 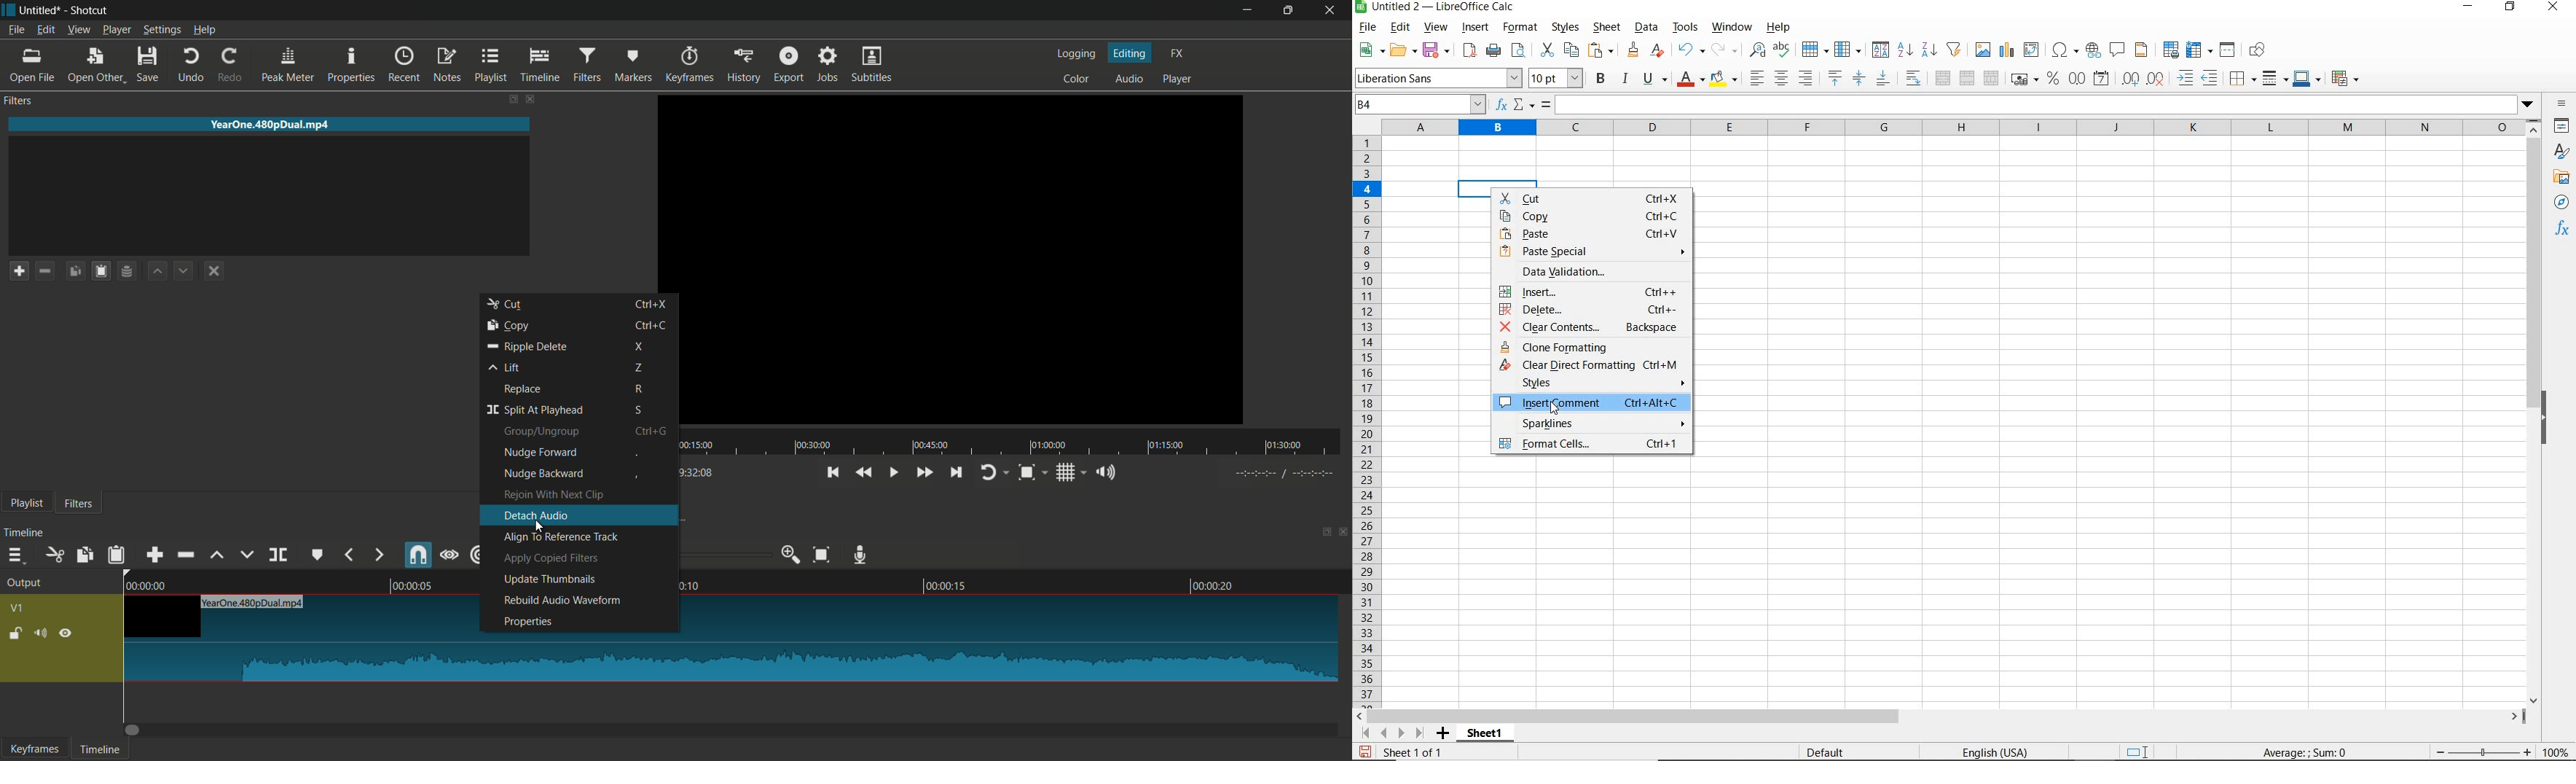 What do you see at coordinates (25, 531) in the screenshot?
I see `timeline` at bounding box center [25, 531].